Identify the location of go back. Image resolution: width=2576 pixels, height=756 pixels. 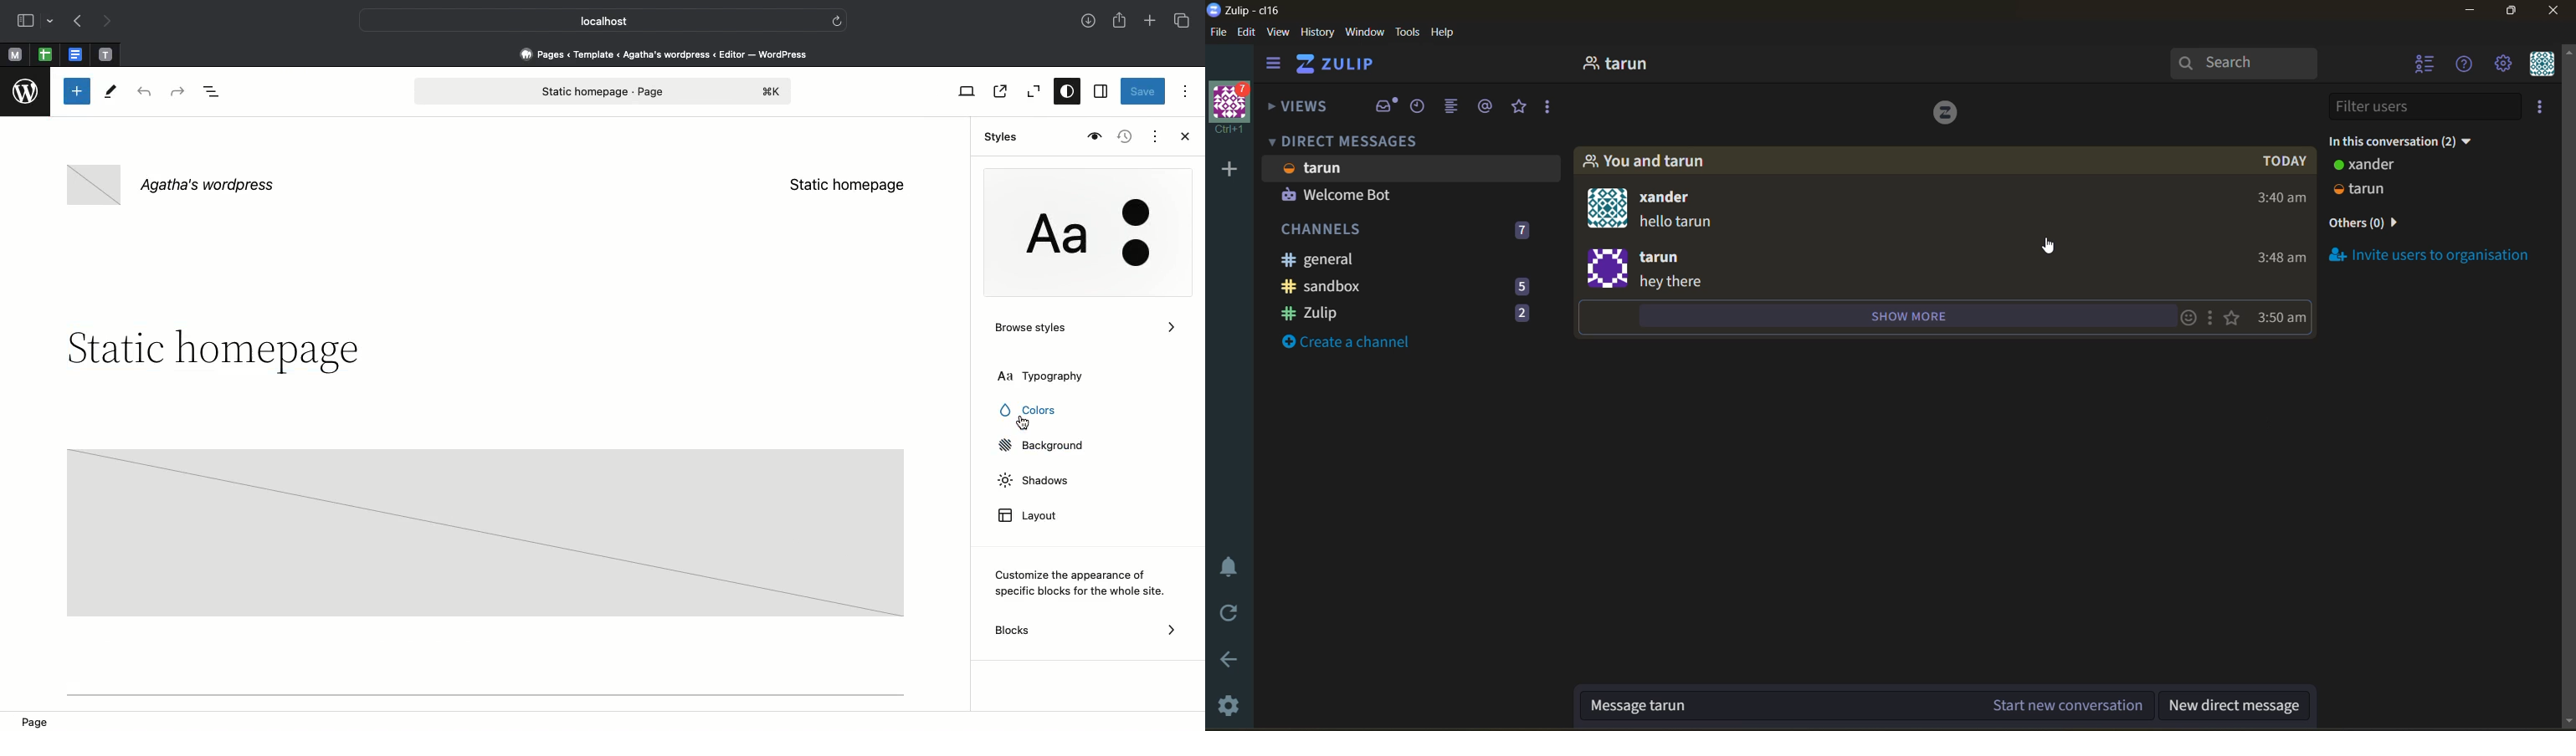
(1224, 661).